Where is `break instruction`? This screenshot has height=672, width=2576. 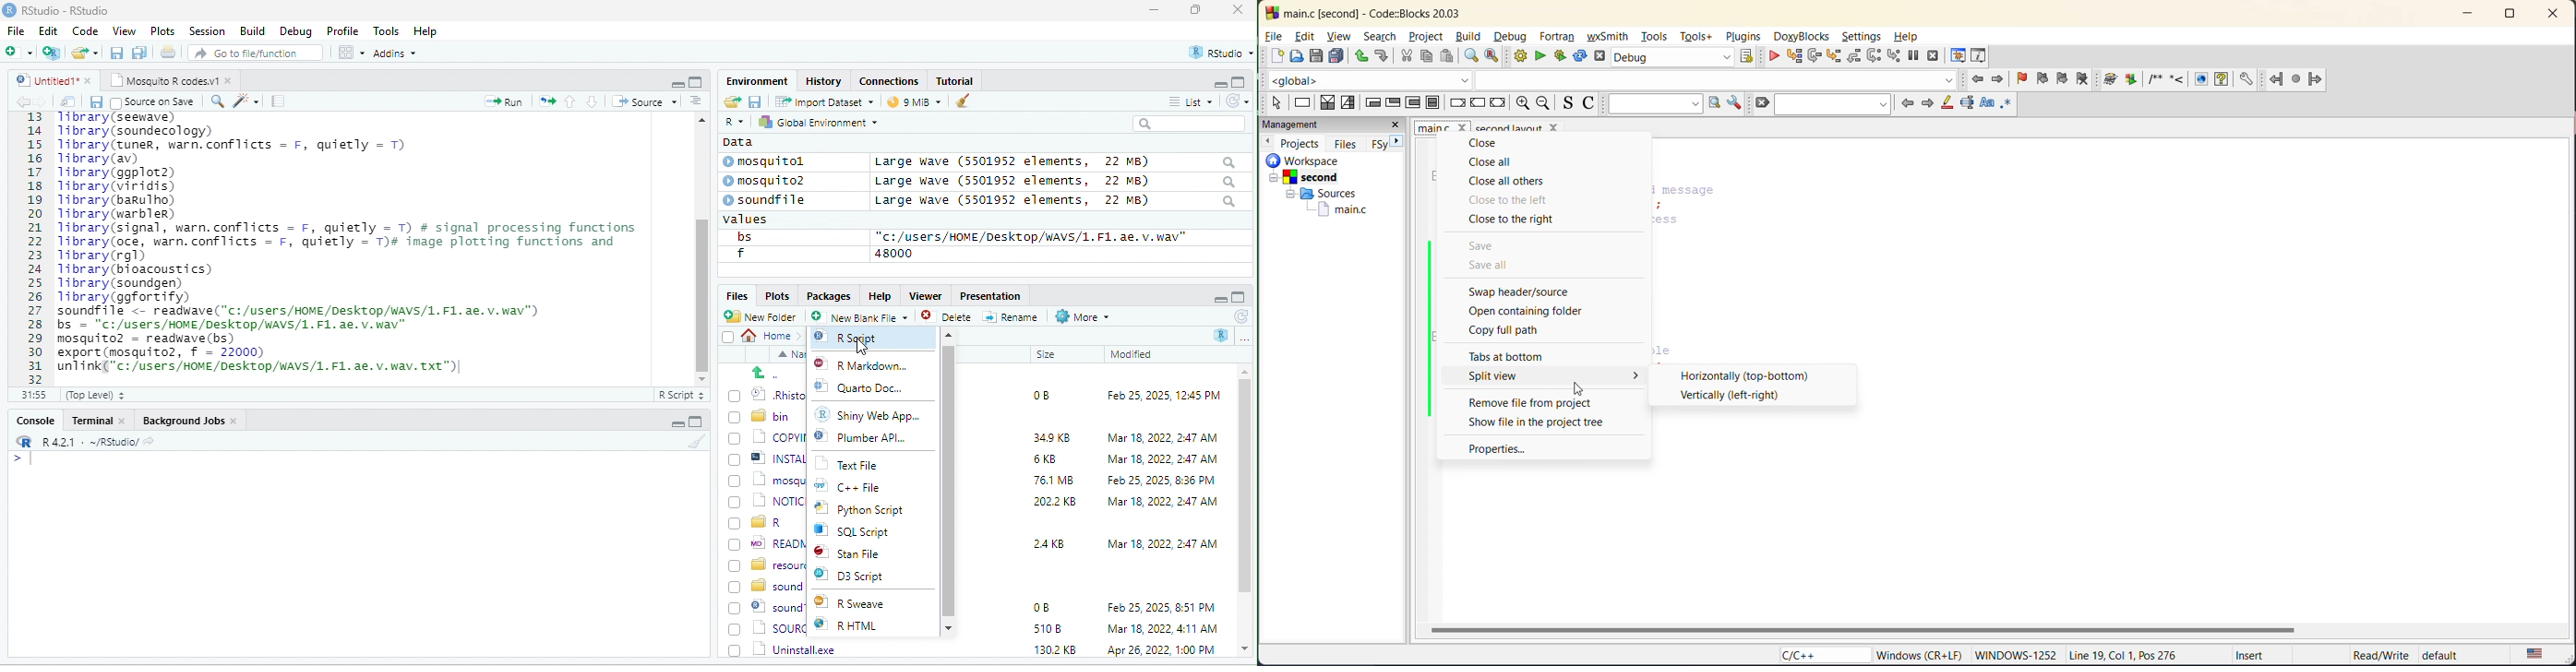
break instruction is located at coordinates (1455, 103).